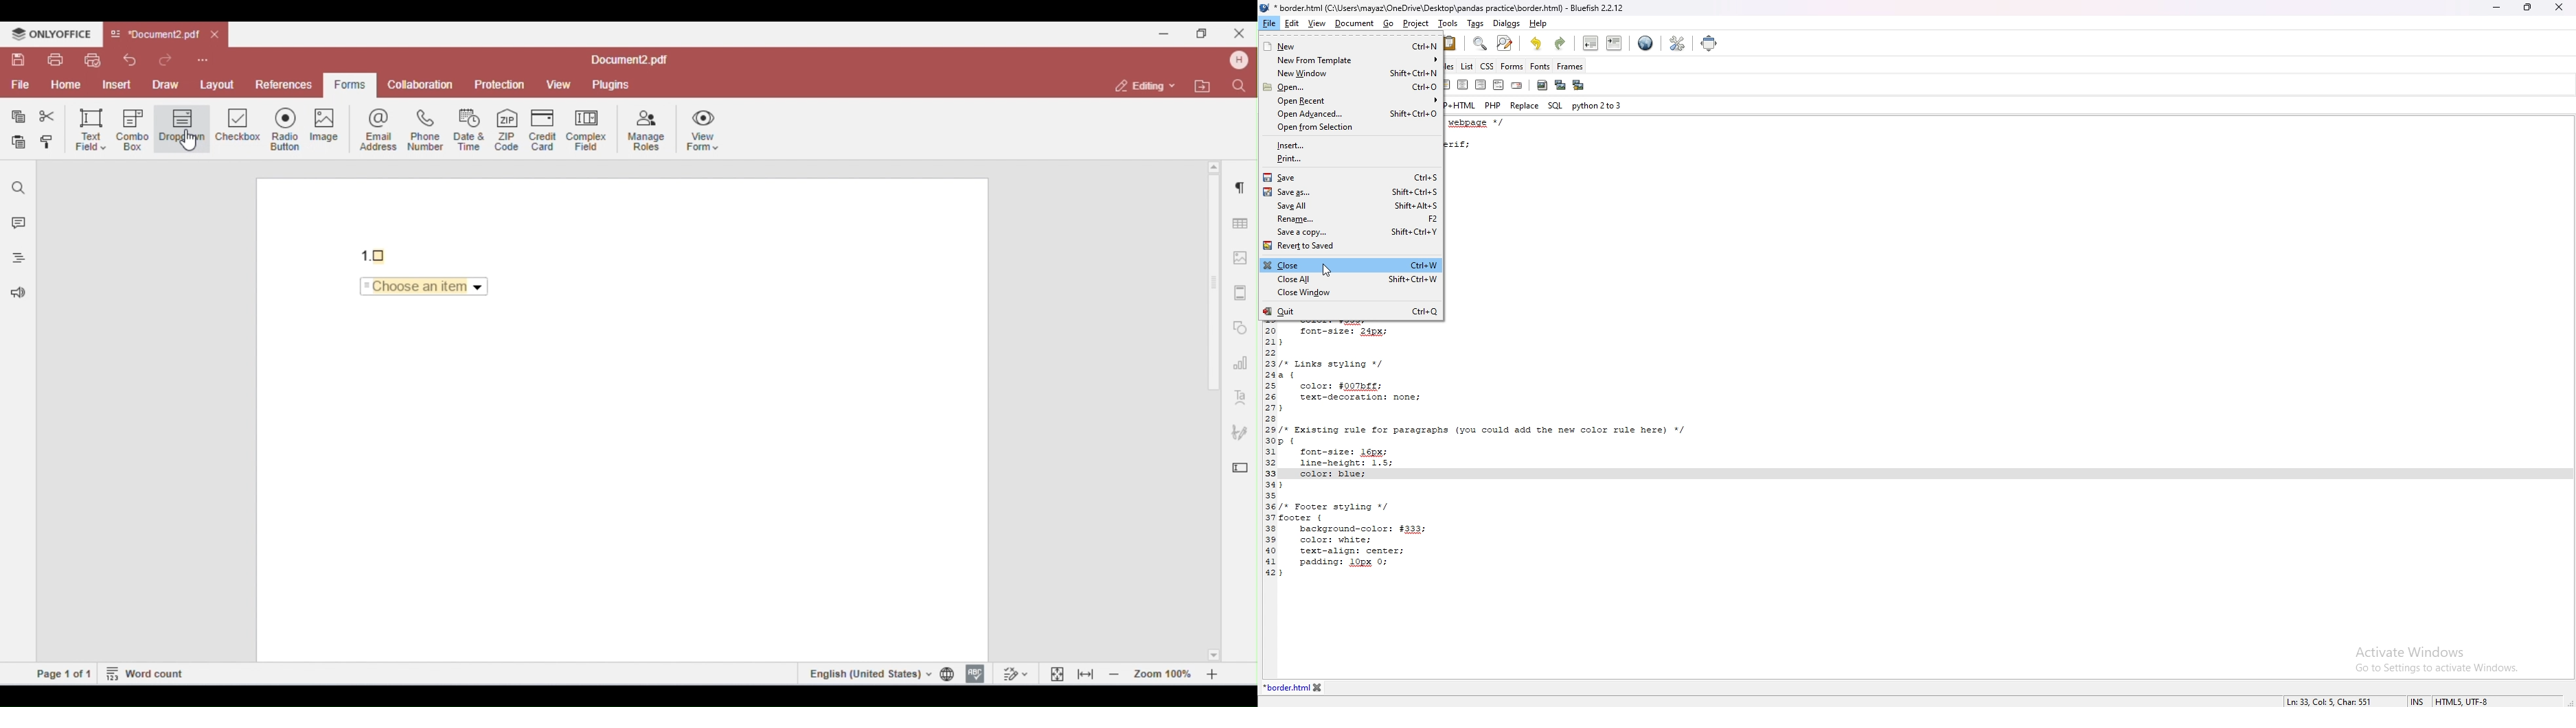 Image resolution: width=2576 pixels, height=728 pixels. What do you see at coordinates (2465, 699) in the screenshot?
I see `encoding` at bounding box center [2465, 699].